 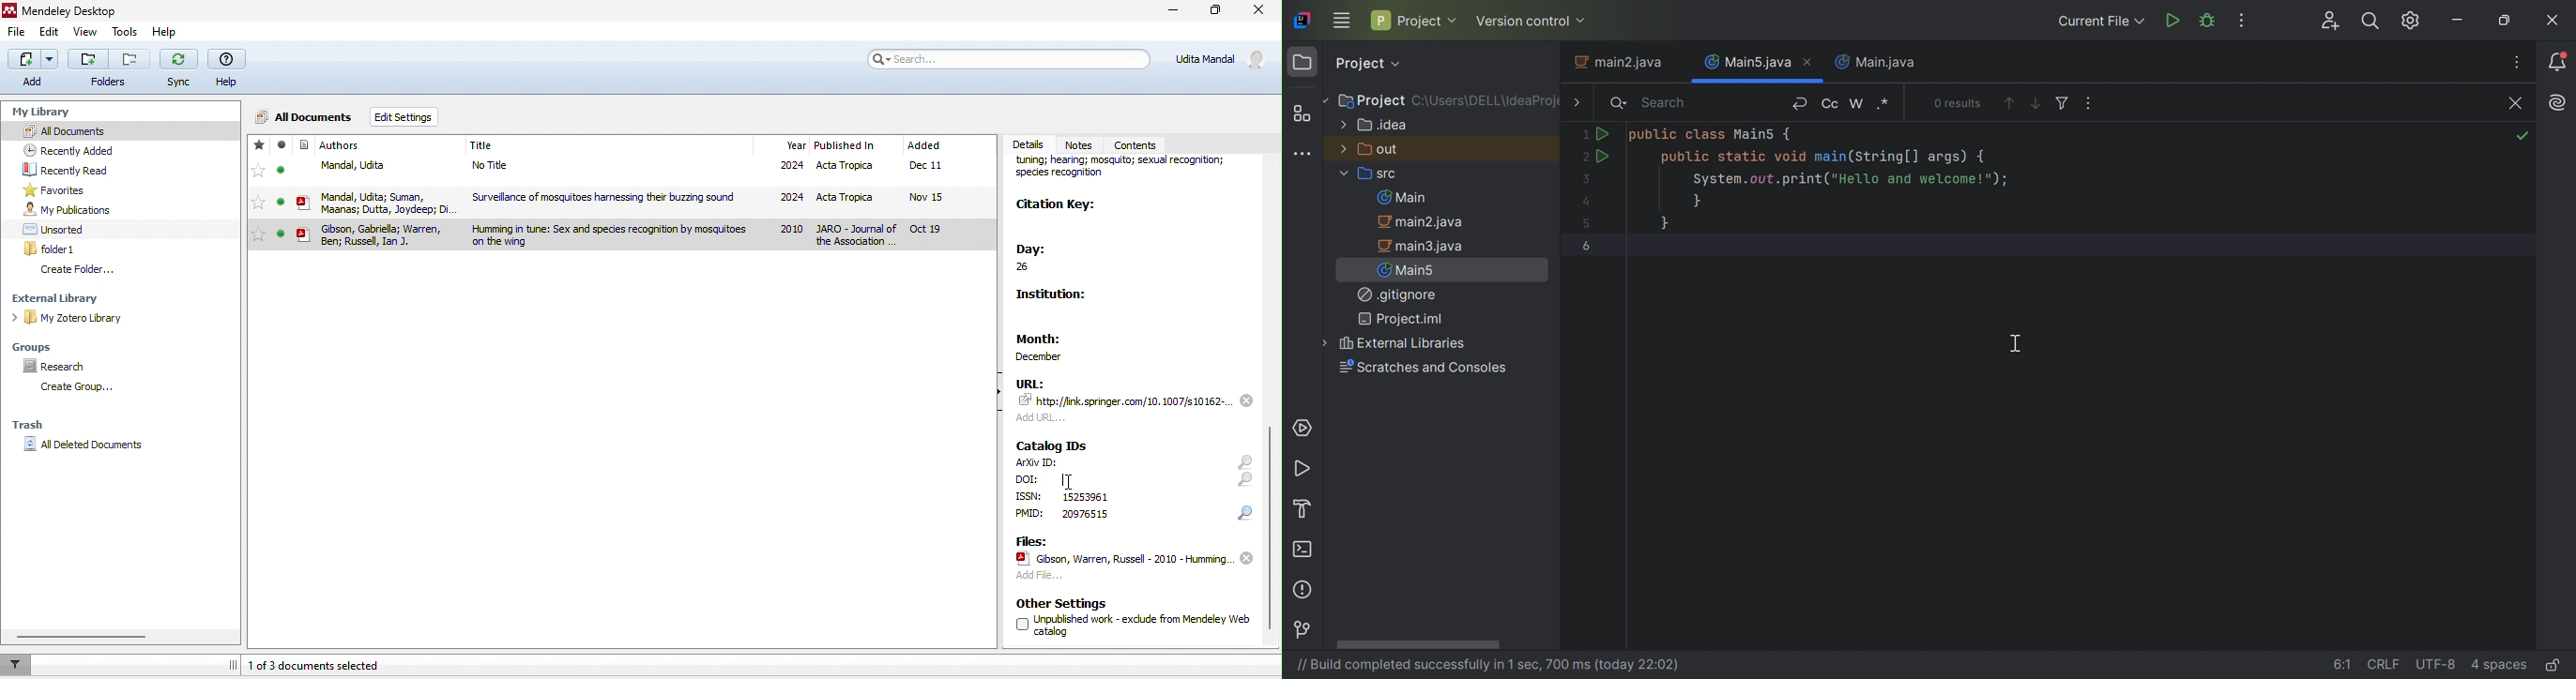 What do you see at coordinates (795, 145) in the screenshot?
I see `year` at bounding box center [795, 145].